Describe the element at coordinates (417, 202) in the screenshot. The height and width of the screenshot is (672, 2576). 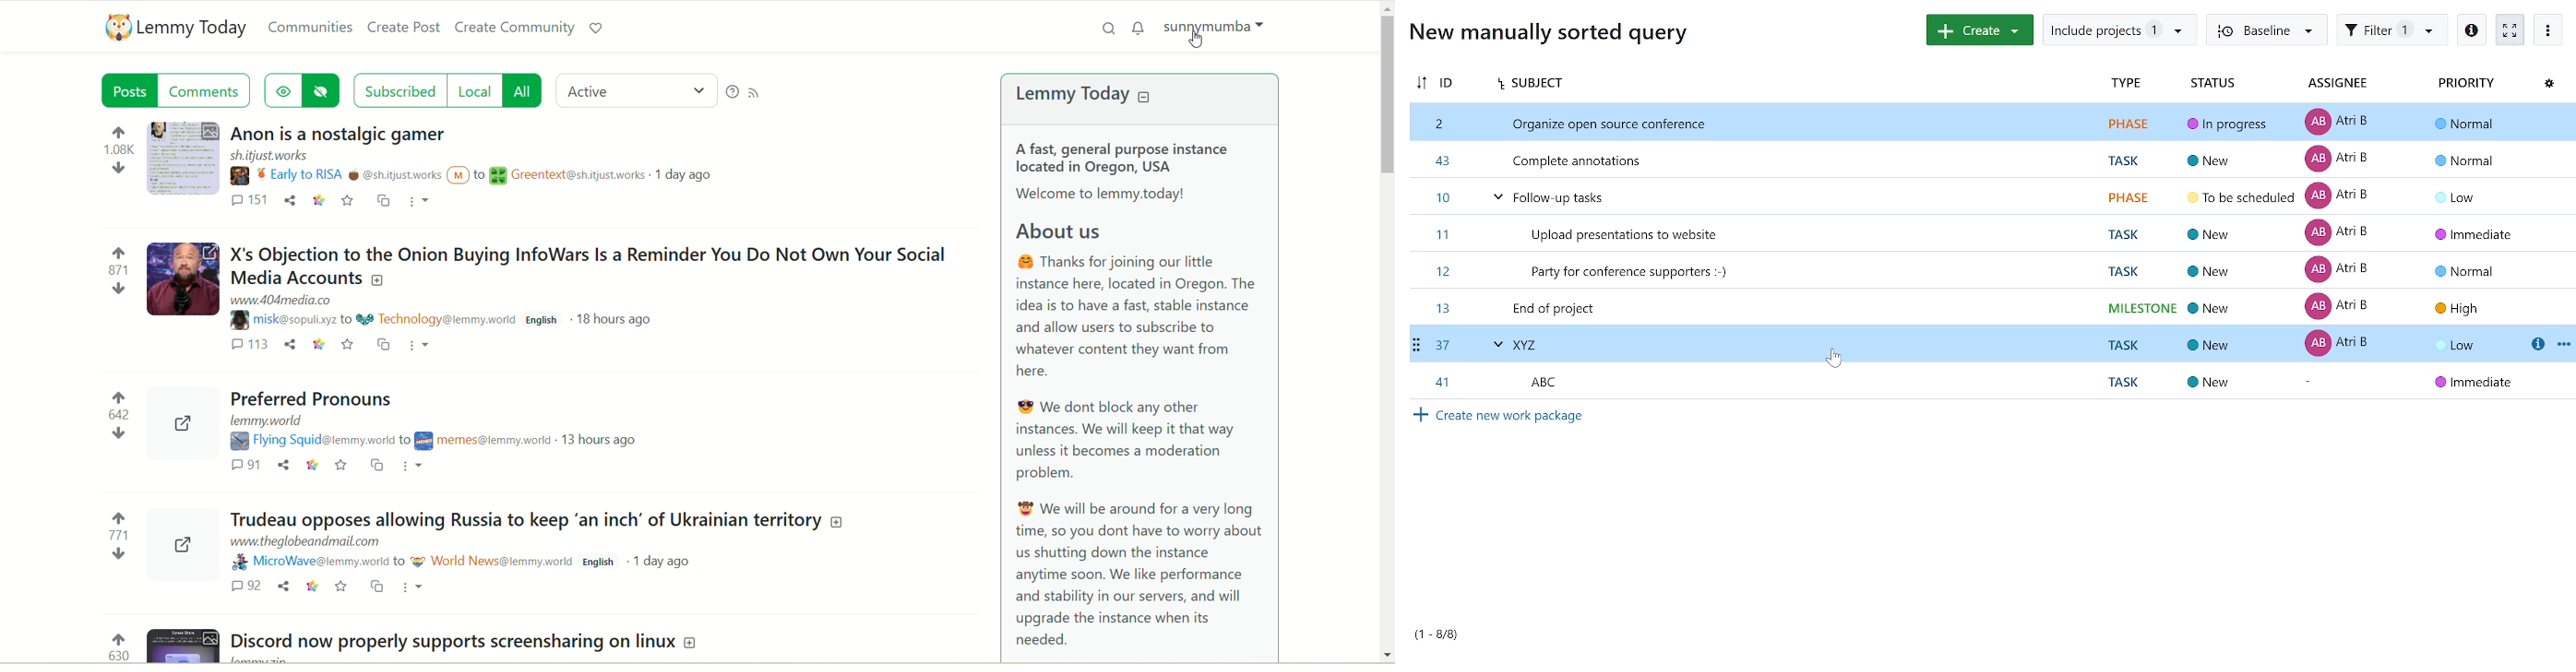
I see `more` at that location.